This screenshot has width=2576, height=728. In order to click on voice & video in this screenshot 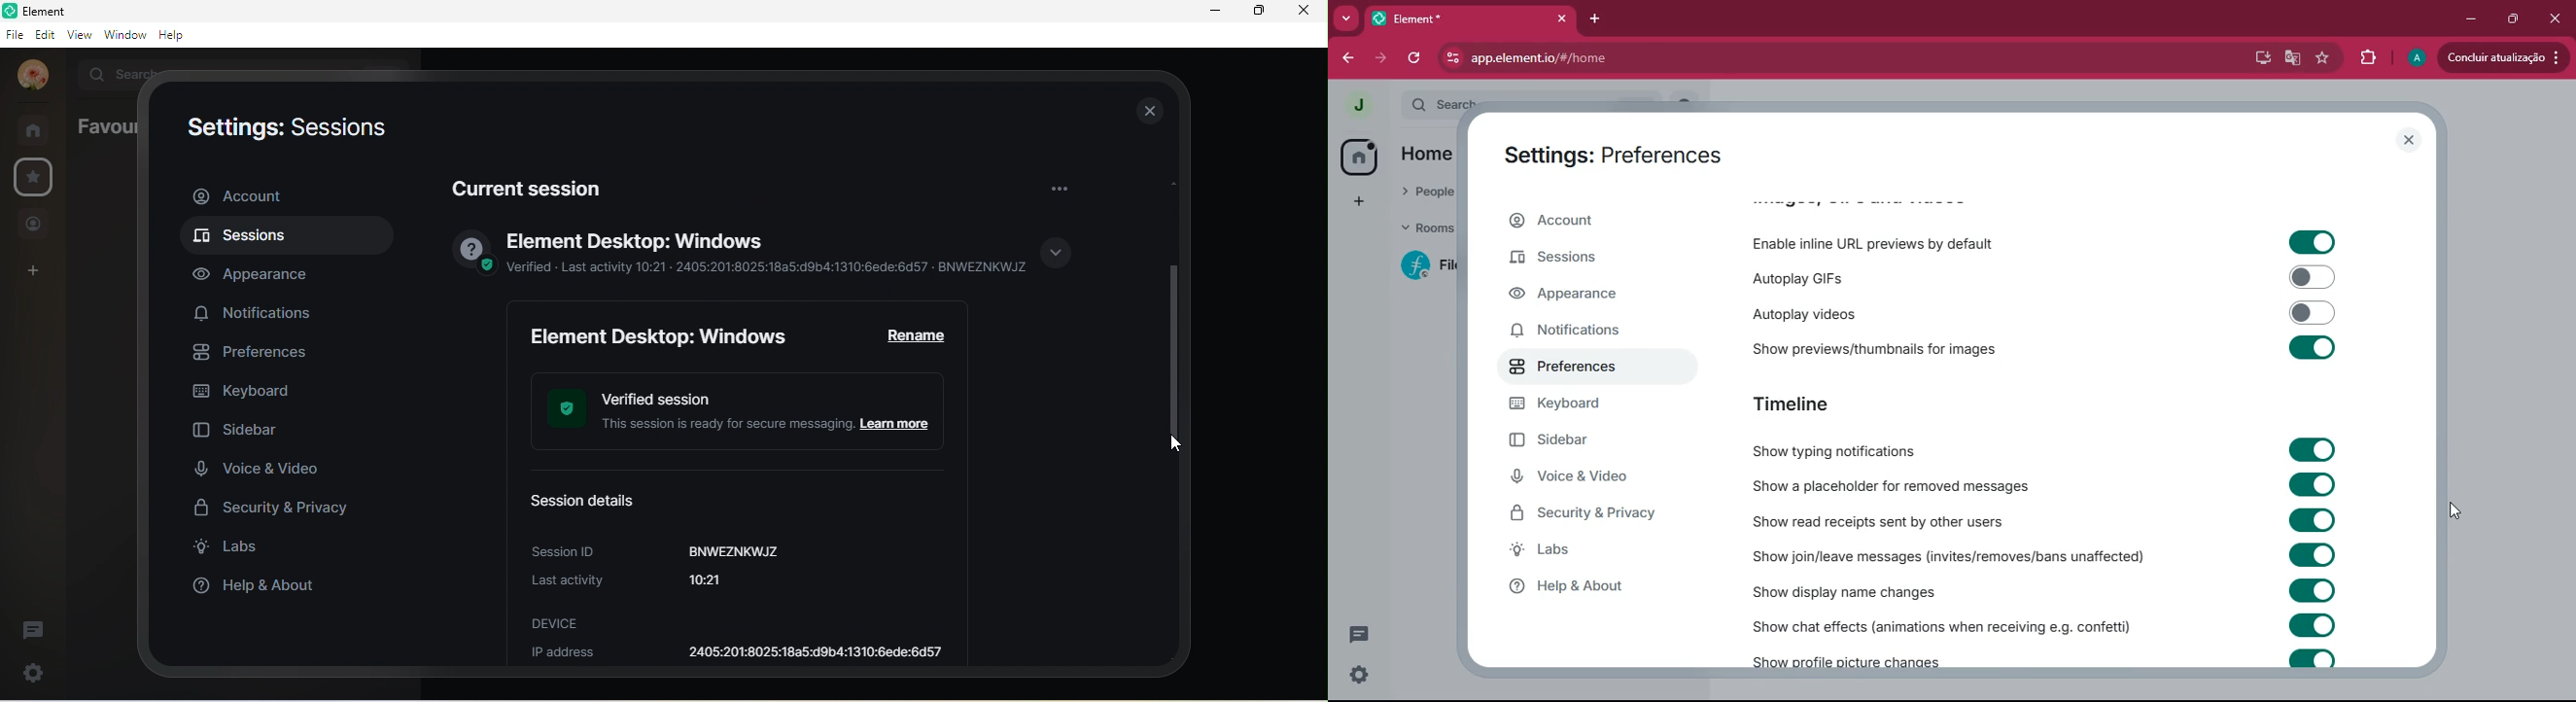, I will do `click(1575, 479)`.